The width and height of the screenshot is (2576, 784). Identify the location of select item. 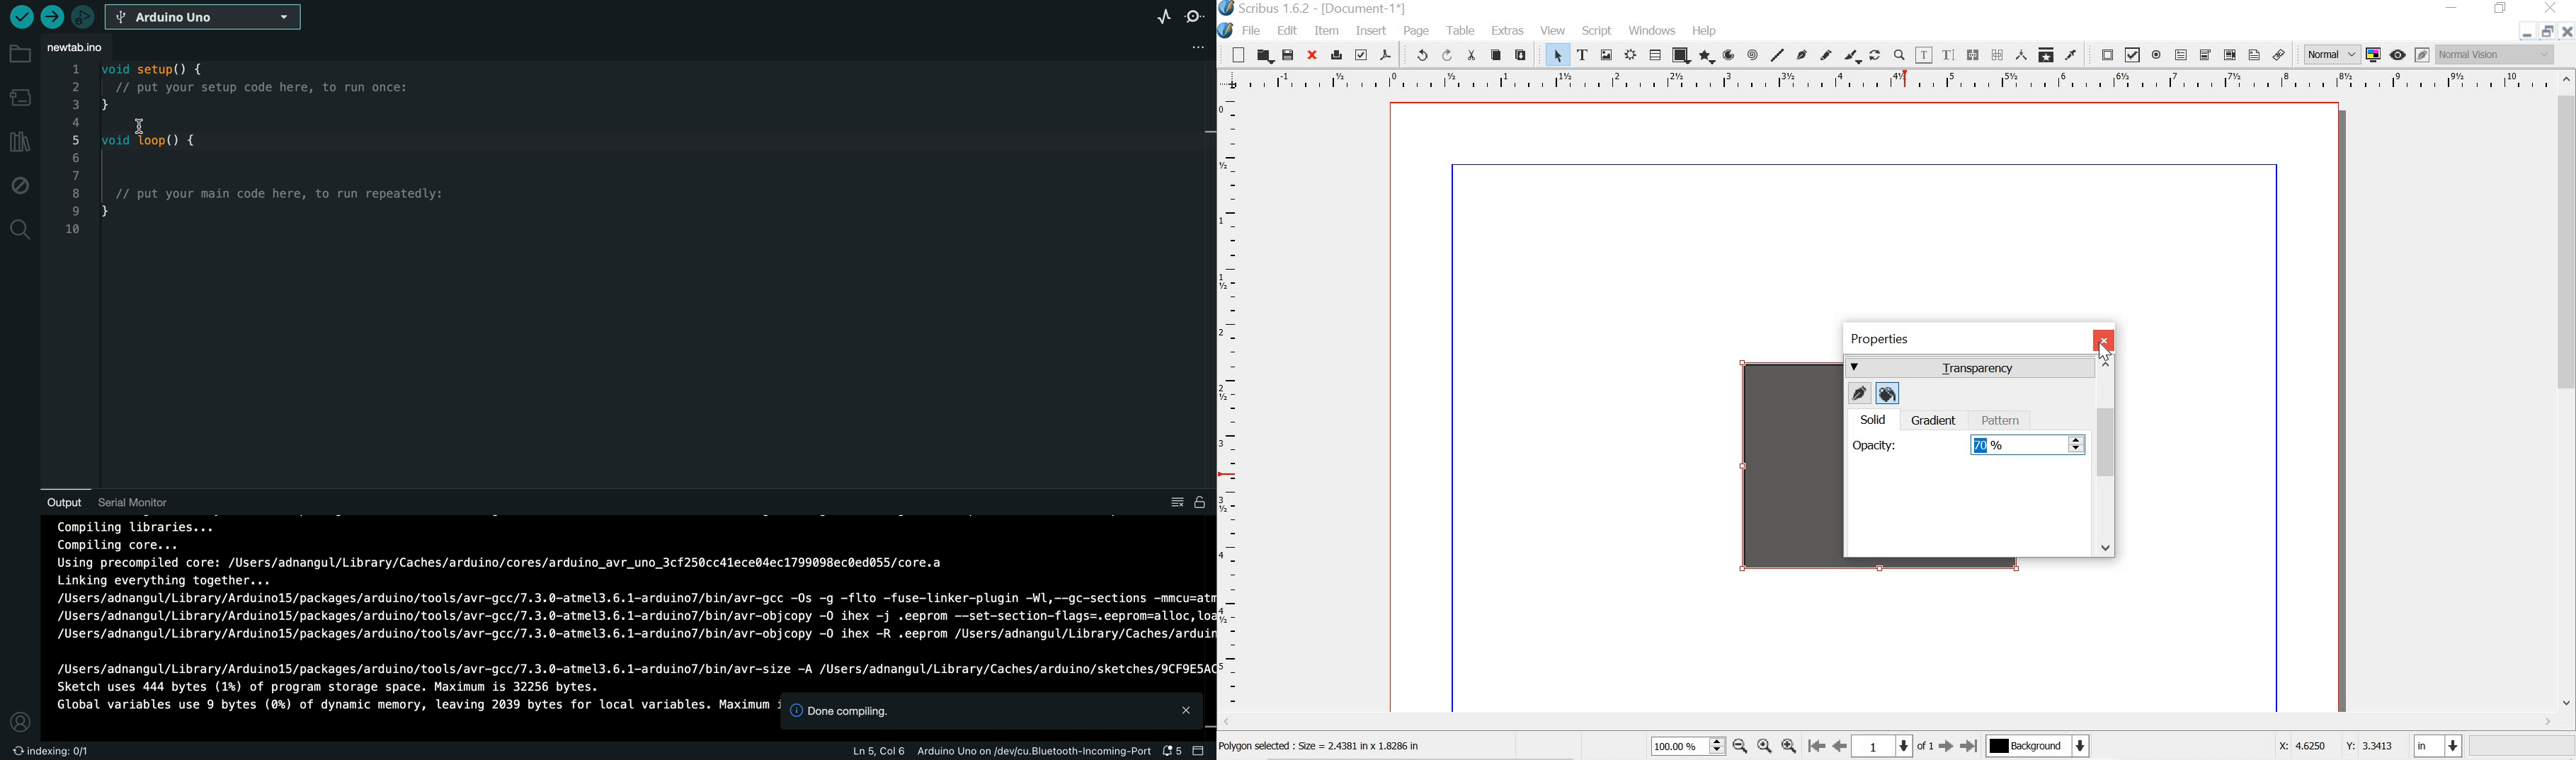
(1556, 54).